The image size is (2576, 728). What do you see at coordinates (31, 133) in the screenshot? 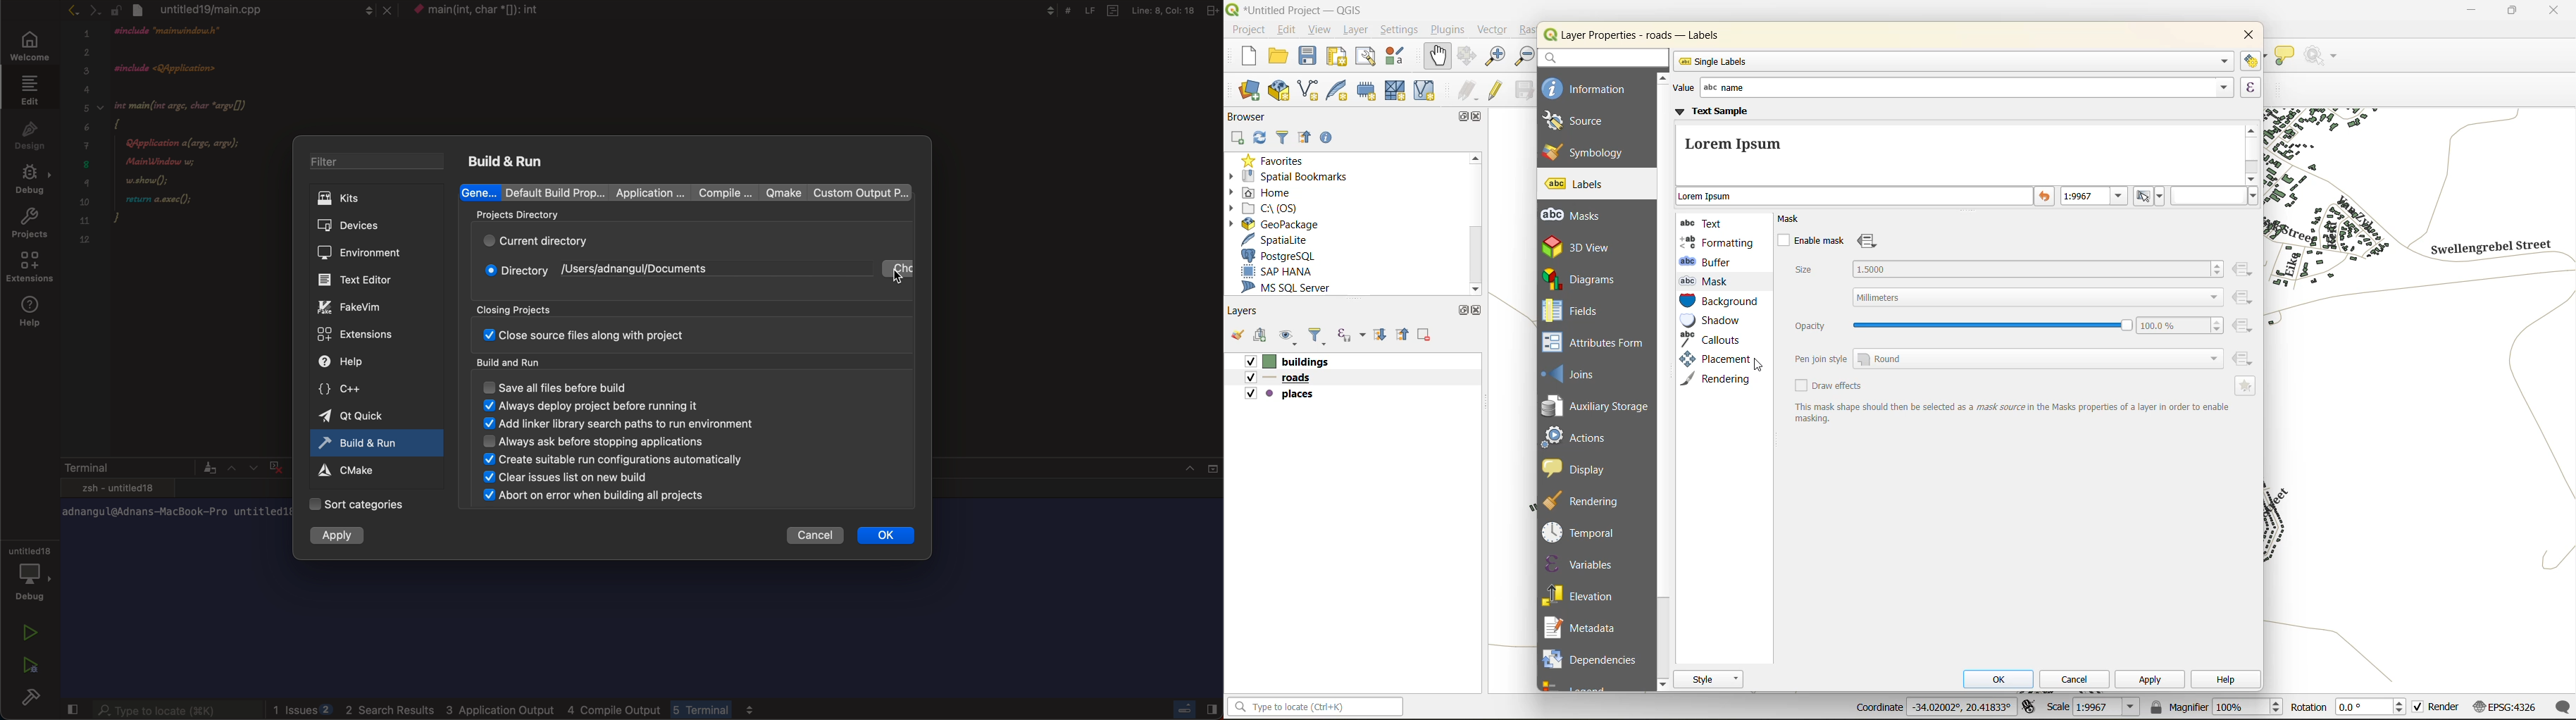
I see `design` at bounding box center [31, 133].